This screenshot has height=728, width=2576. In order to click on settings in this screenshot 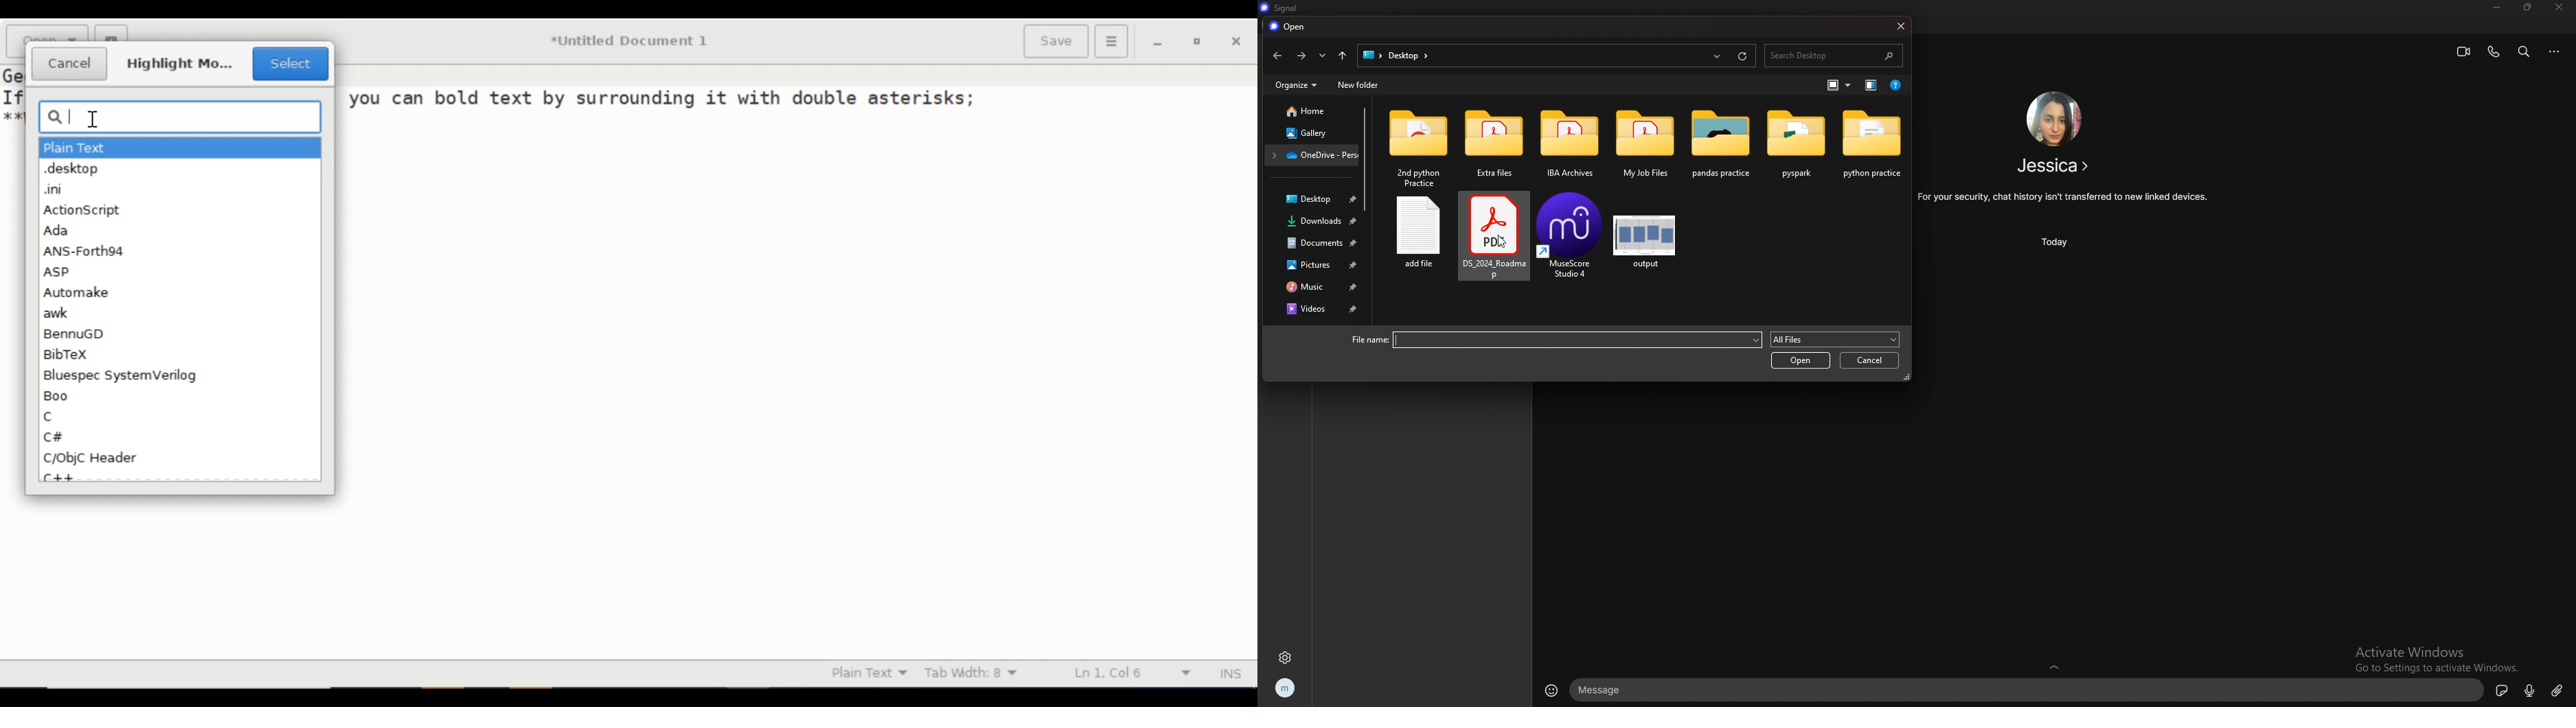, I will do `click(1286, 658)`.